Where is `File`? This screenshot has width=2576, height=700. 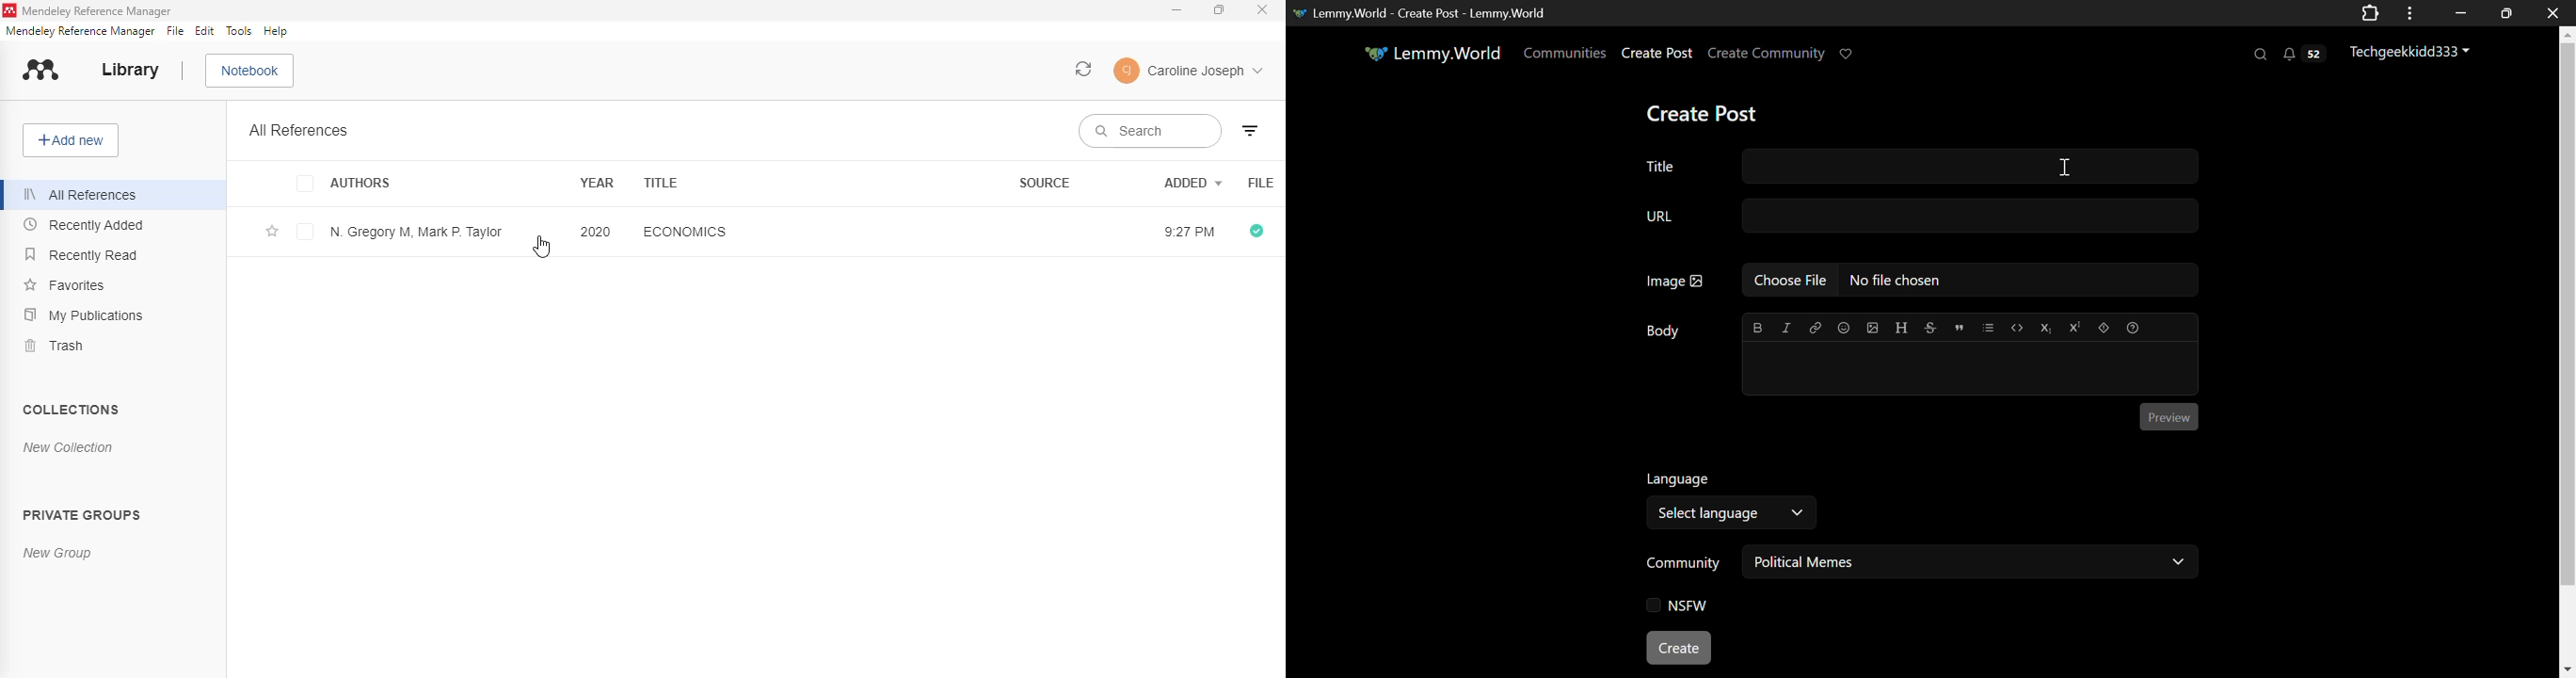
File is located at coordinates (1261, 182).